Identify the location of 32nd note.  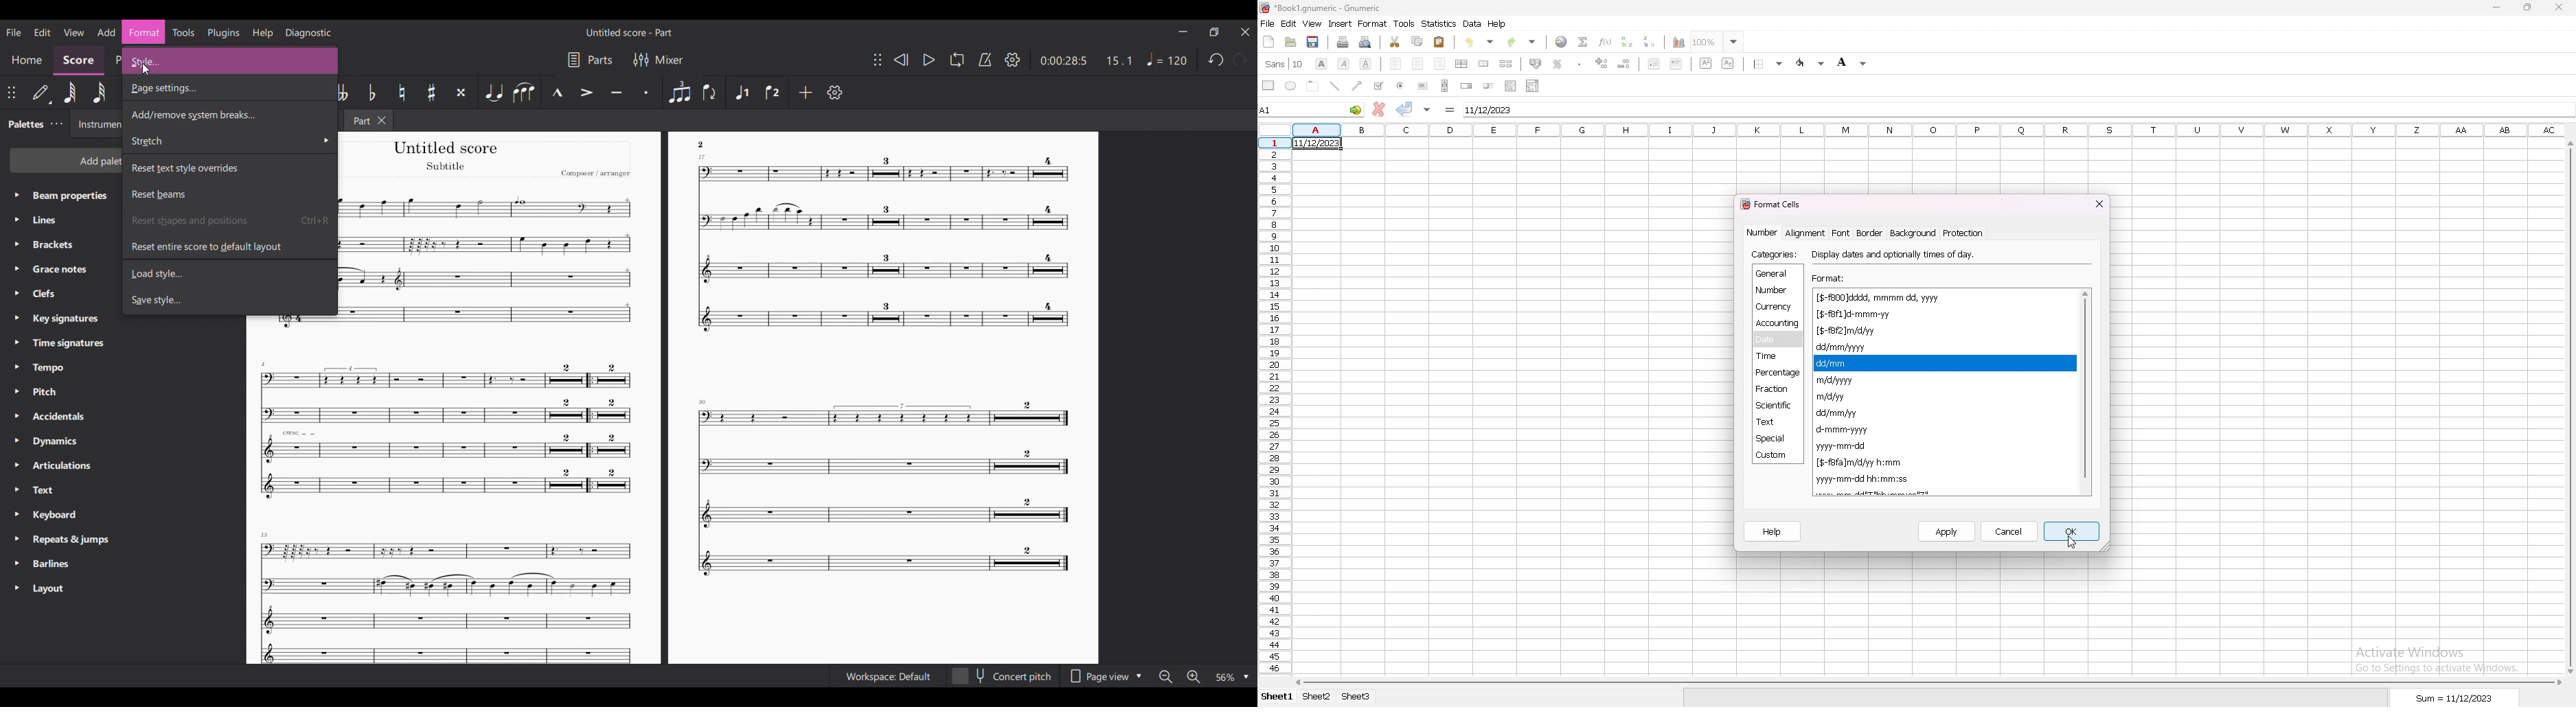
(100, 93).